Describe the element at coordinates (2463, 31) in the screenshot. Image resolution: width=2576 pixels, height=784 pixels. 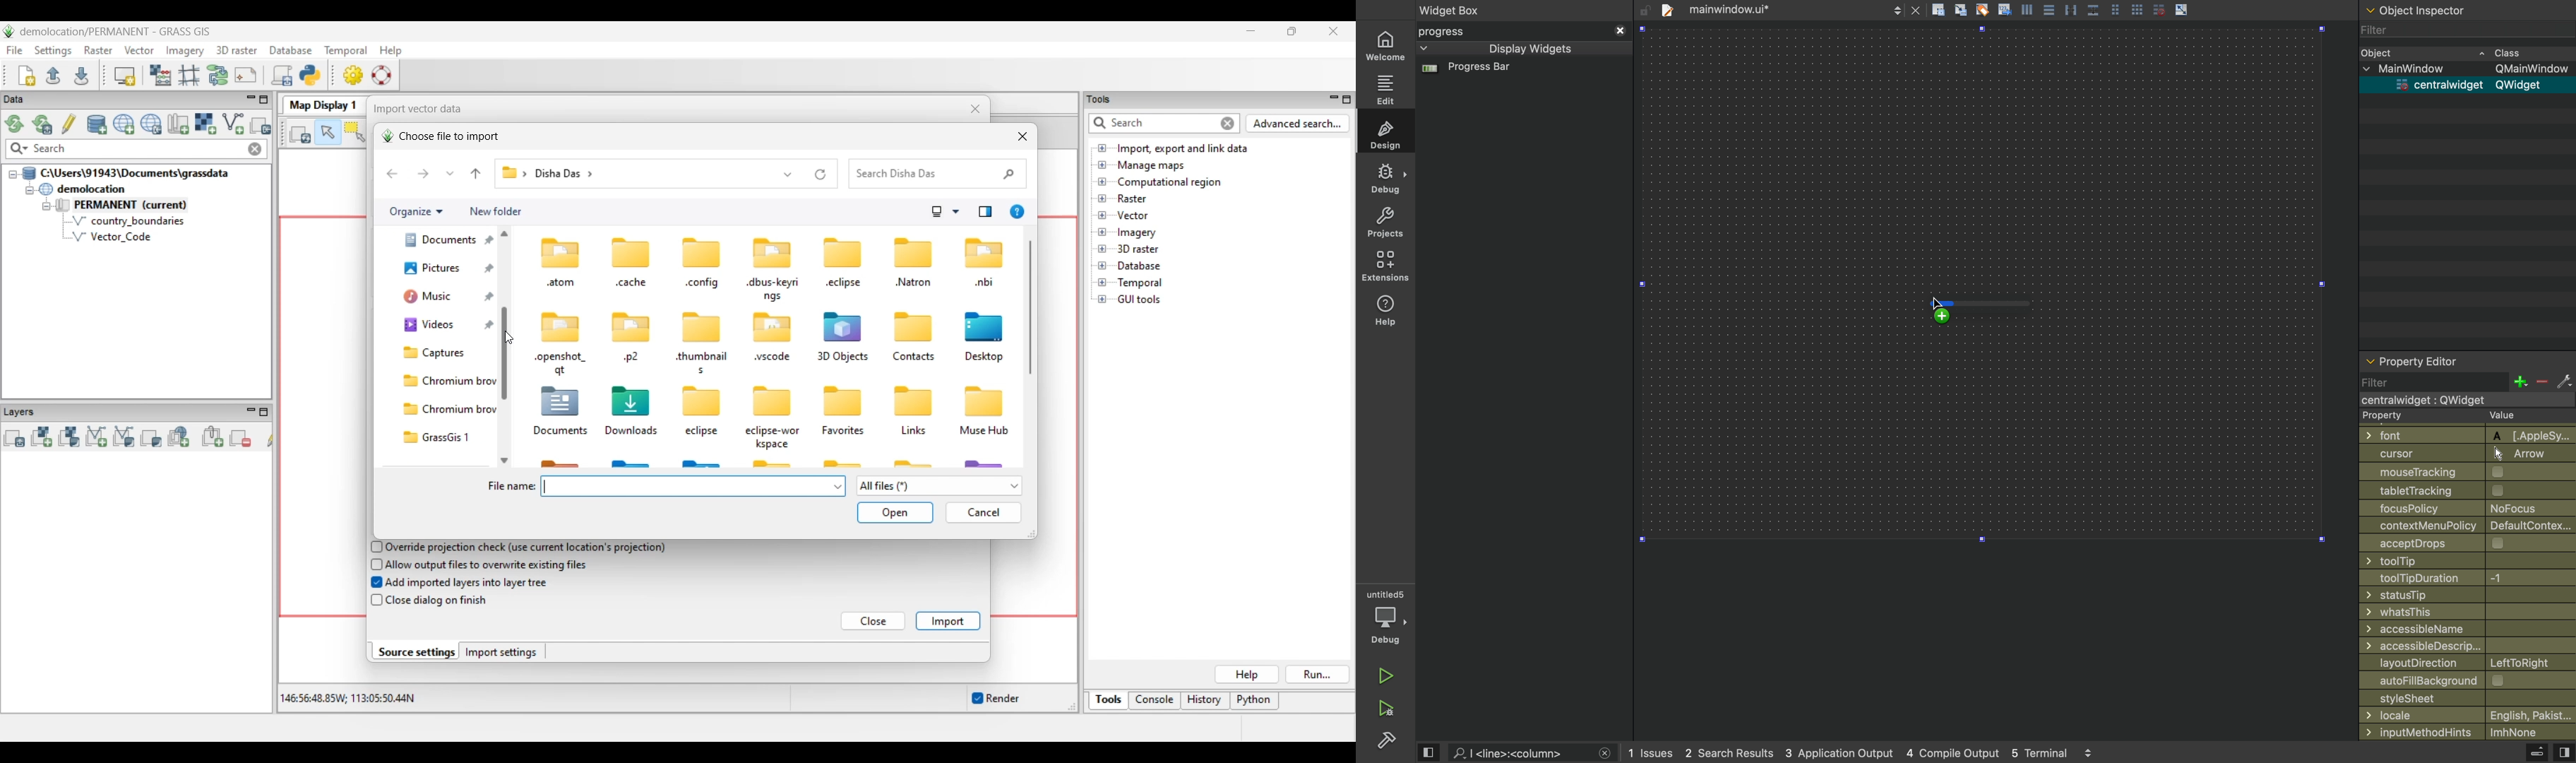
I see `filter` at that location.